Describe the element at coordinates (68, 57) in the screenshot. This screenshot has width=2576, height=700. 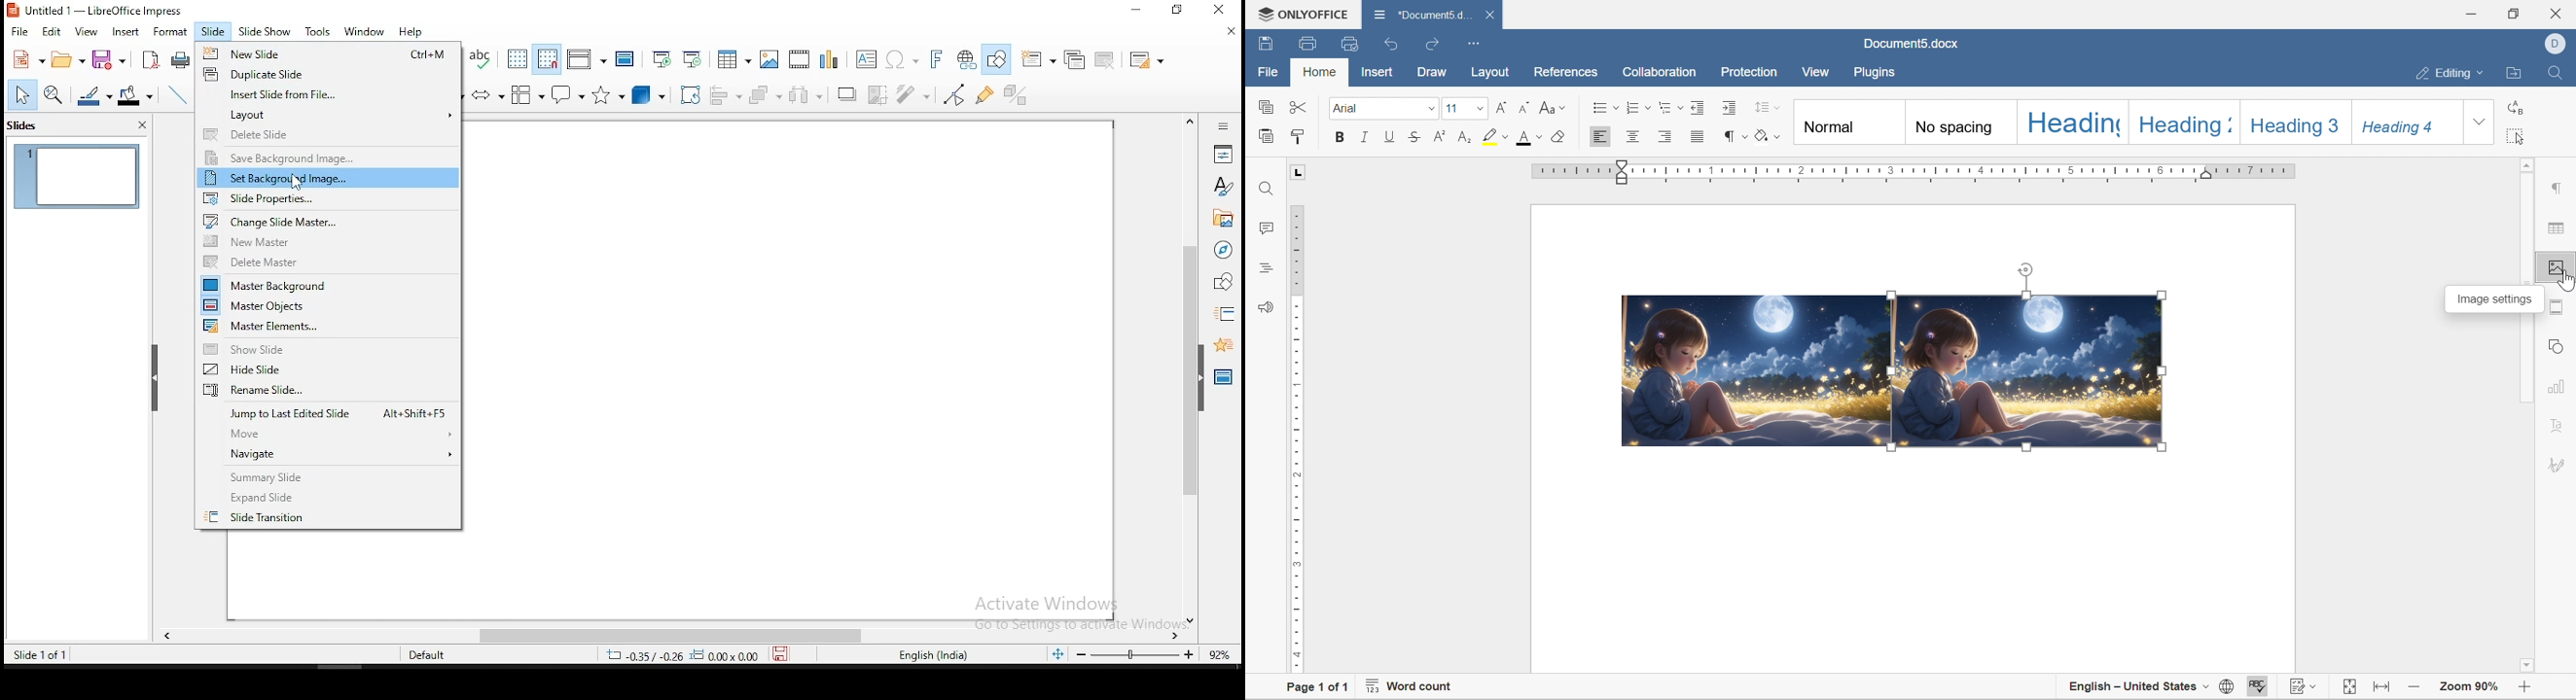
I see `open` at that location.